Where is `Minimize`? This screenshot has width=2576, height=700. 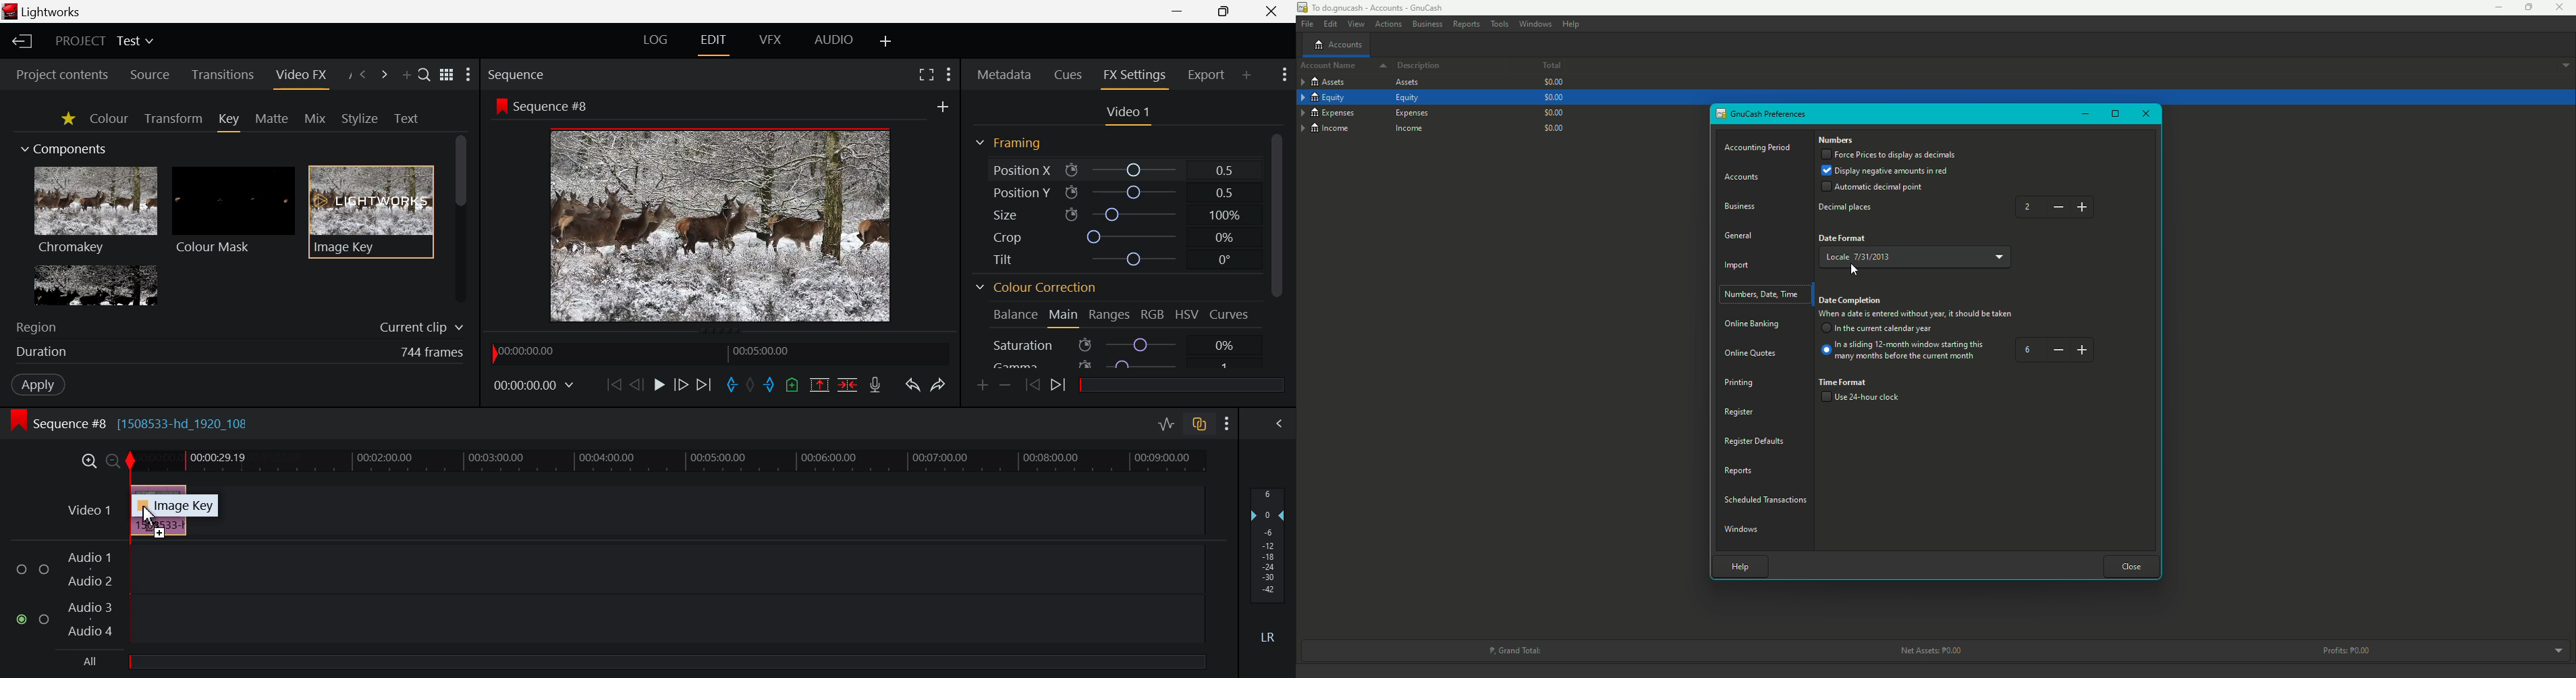 Minimize is located at coordinates (1224, 11).